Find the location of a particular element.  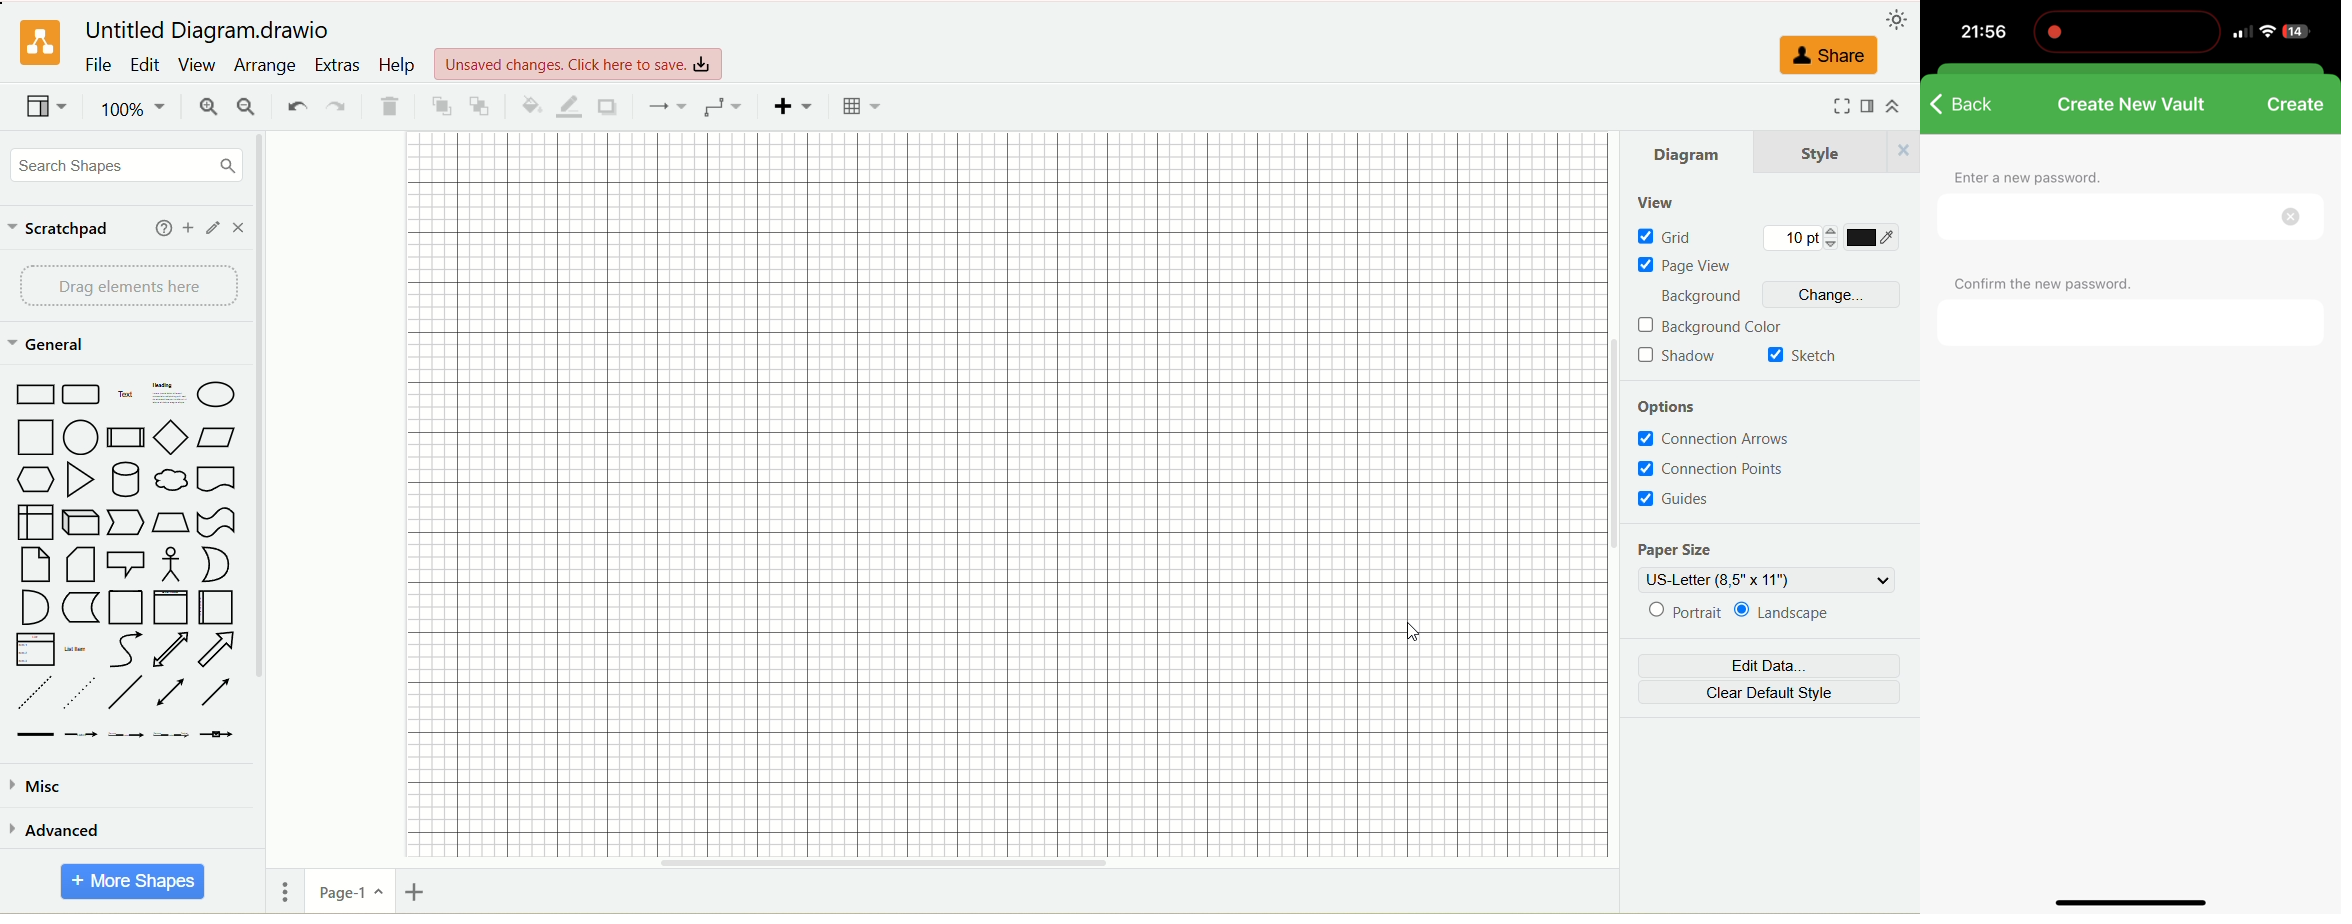

shapes is located at coordinates (125, 562).